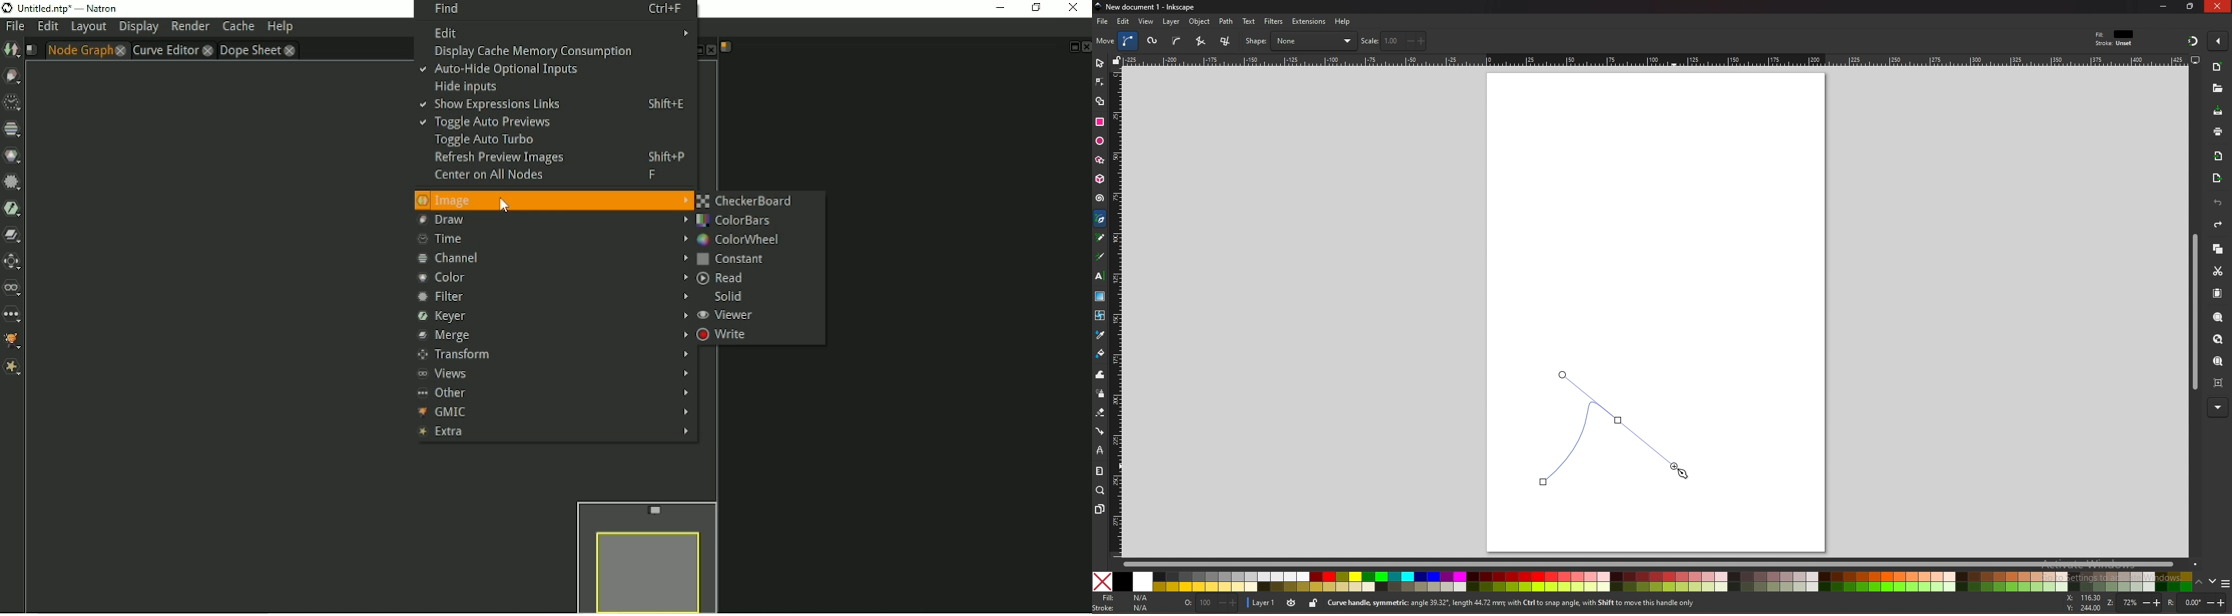 The height and width of the screenshot is (616, 2240). What do you see at coordinates (1343, 21) in the screenshot?
I see `help` at bounding box center [1343, 21].